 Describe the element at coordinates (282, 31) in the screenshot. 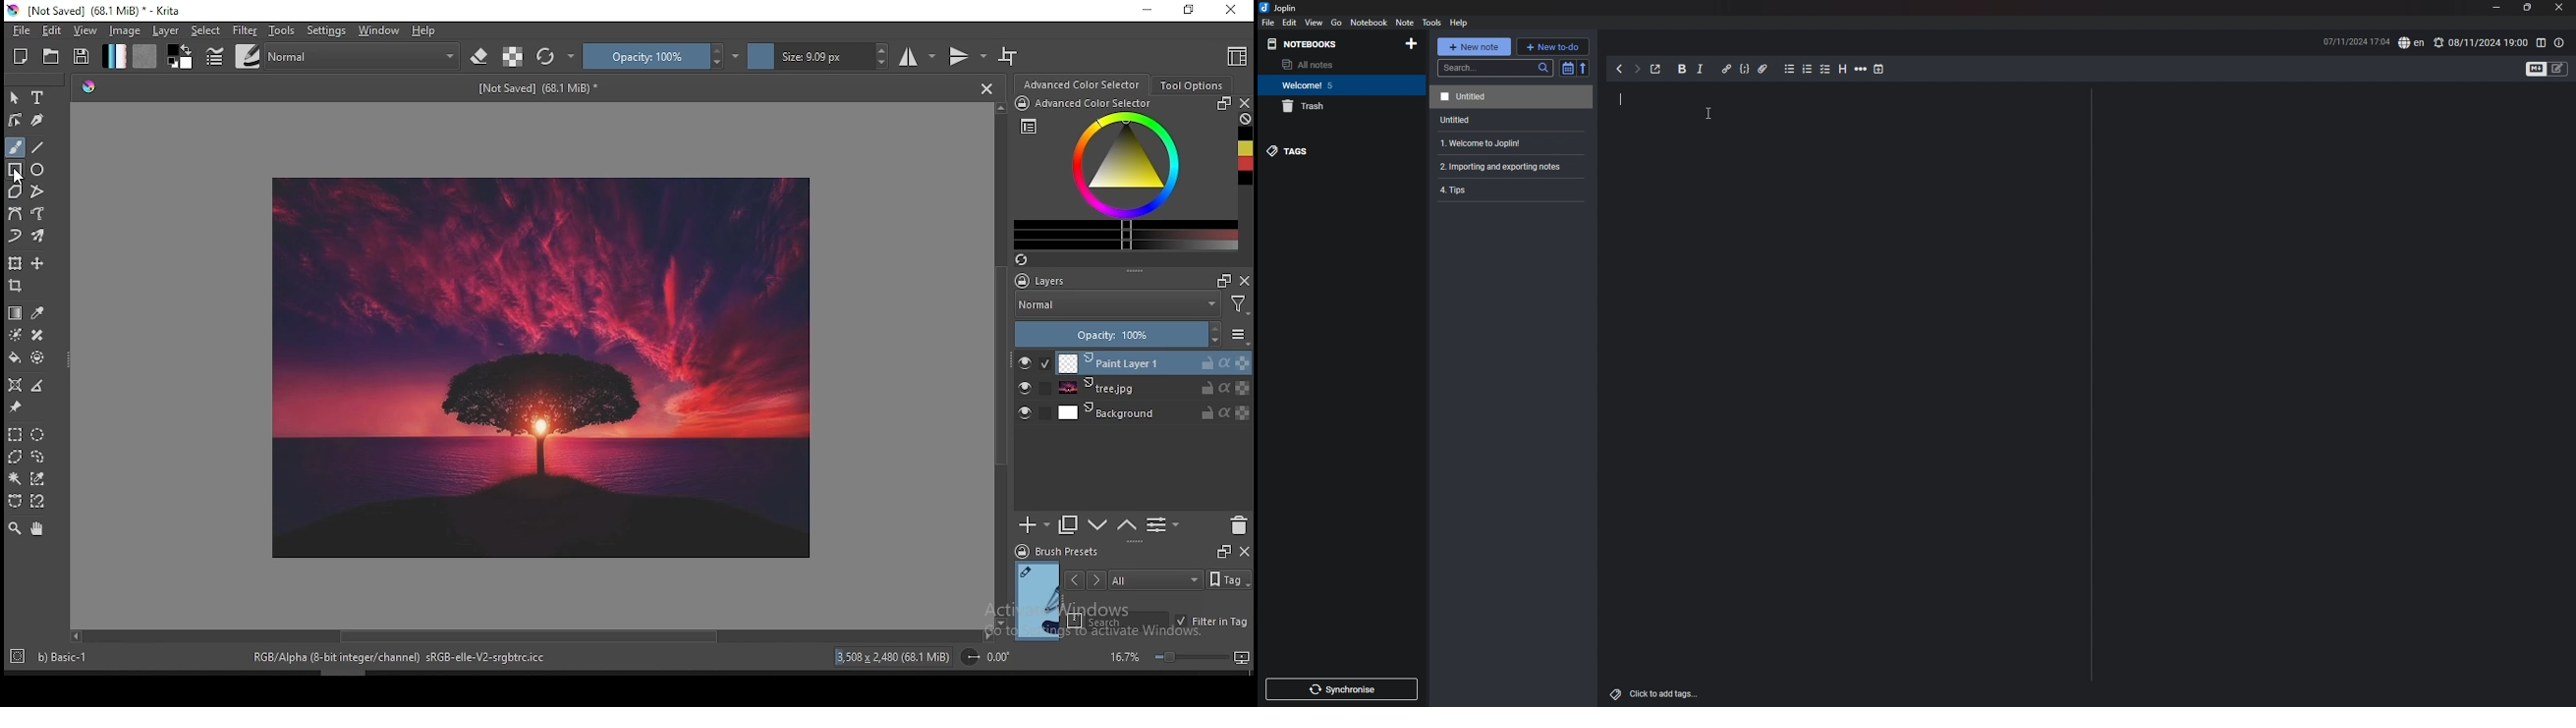

I see `tools` at that location.